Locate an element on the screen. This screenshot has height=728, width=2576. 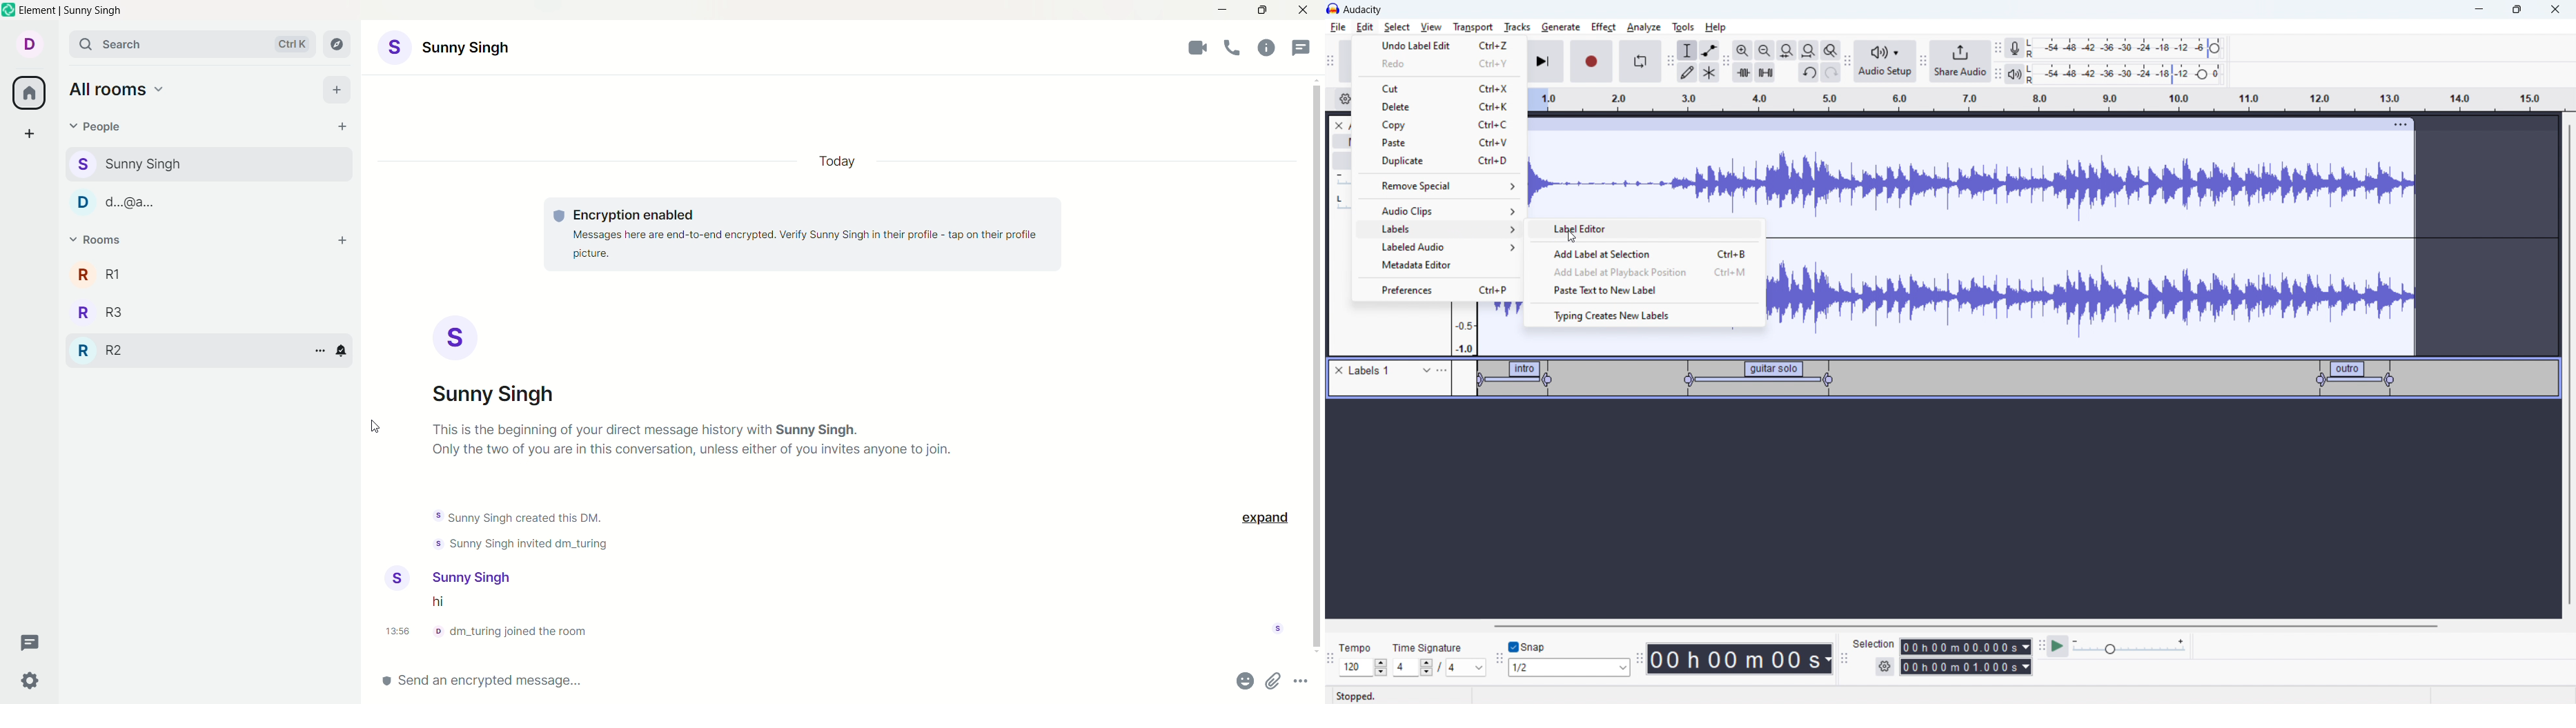
options is located at coordinates (1301, 681).